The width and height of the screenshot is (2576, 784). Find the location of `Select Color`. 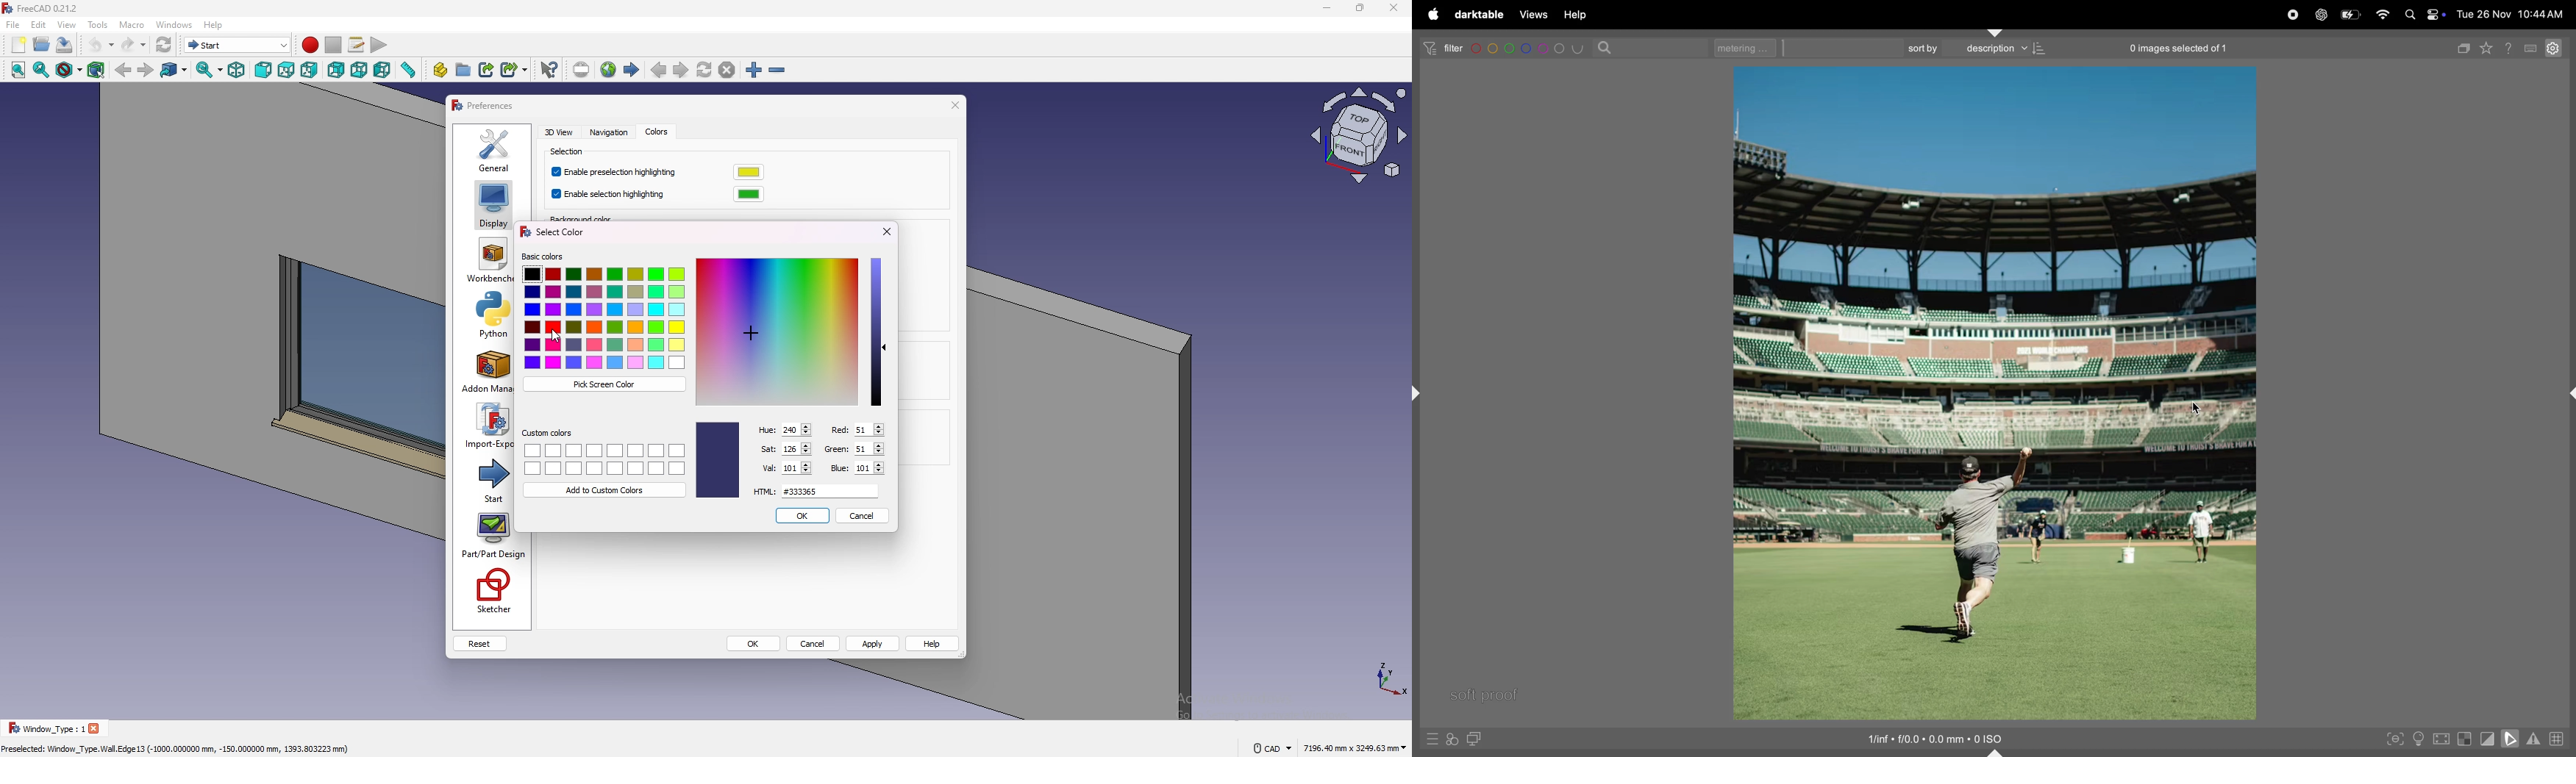

Select Color is located at coordinates (551, 232).